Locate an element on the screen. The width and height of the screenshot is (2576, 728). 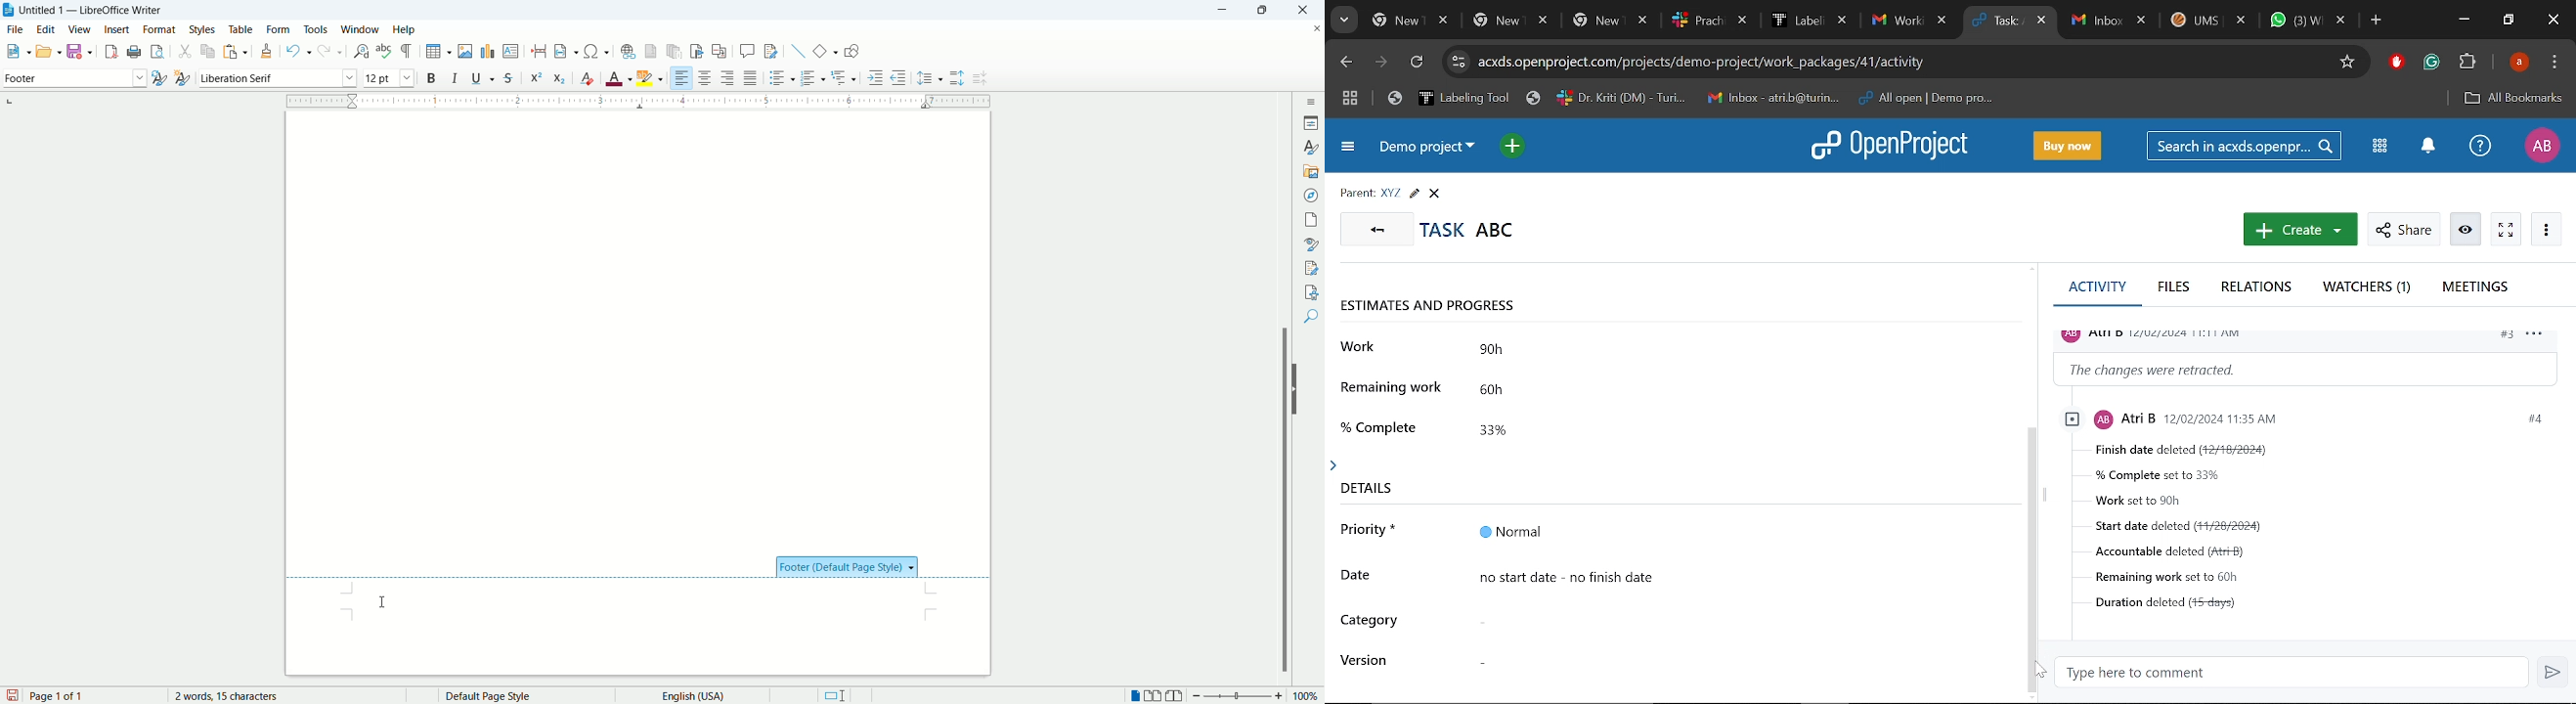
Next page is located at coordinates (1383, 64).